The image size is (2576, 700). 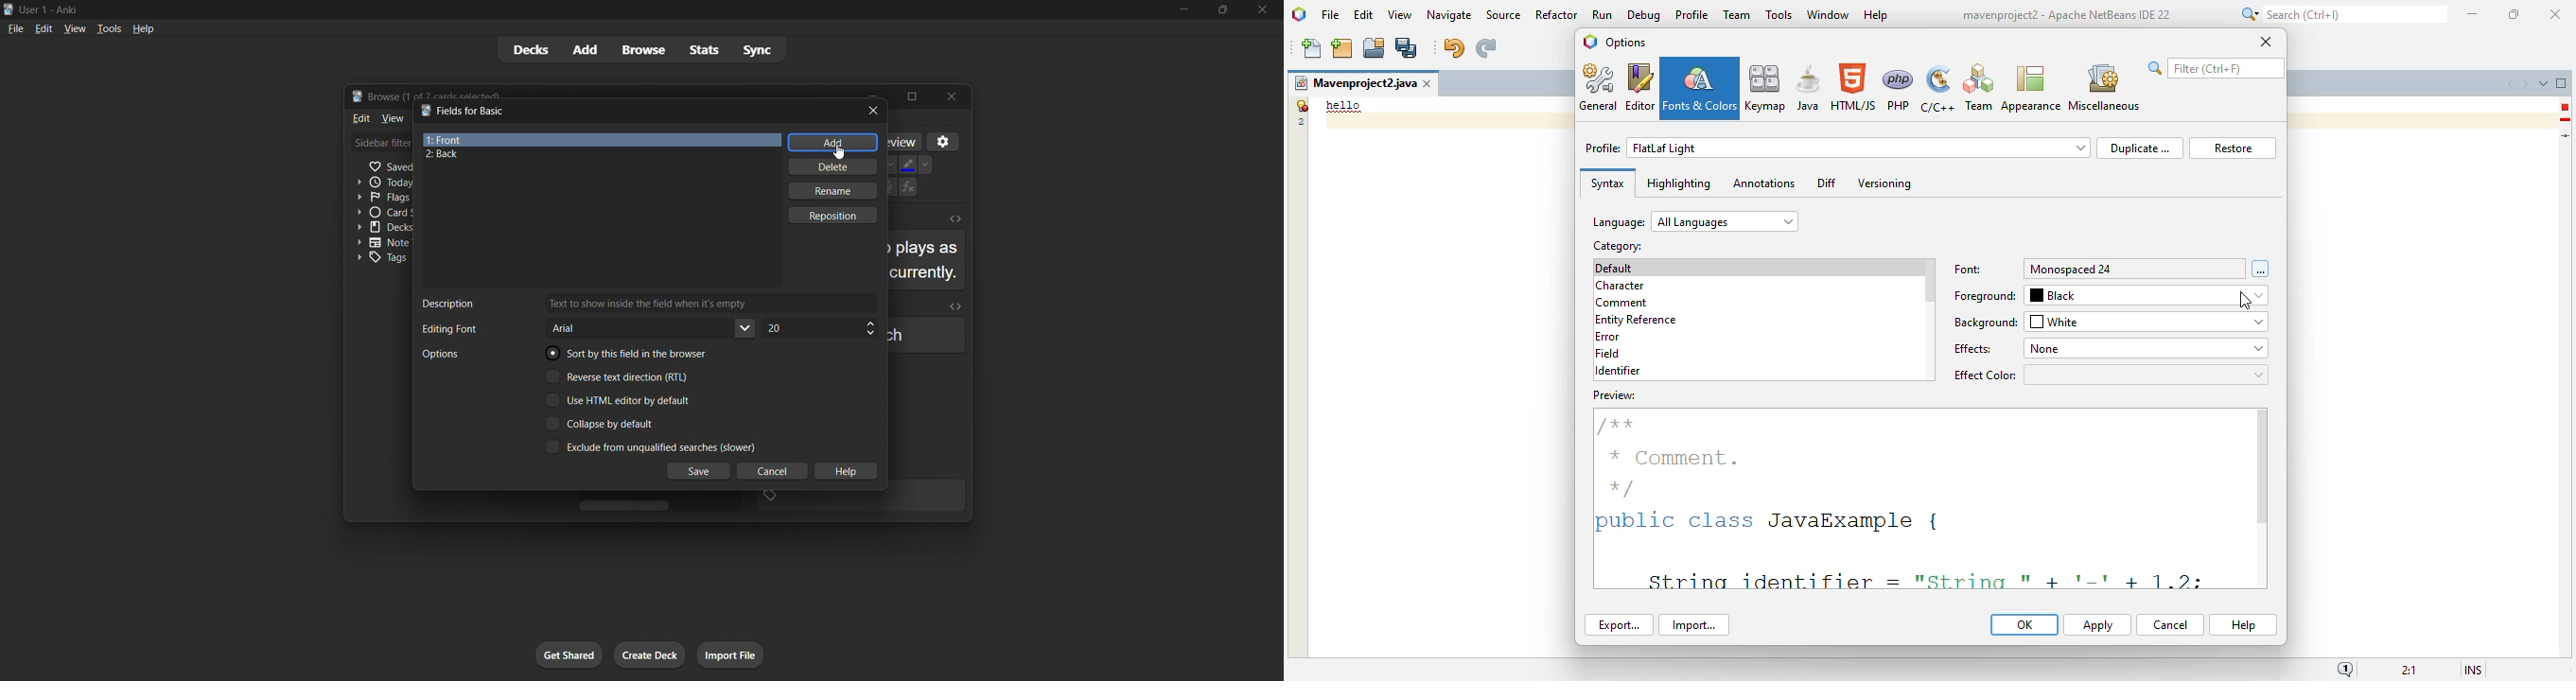 I want to click on close, so click(x=872, y=110).